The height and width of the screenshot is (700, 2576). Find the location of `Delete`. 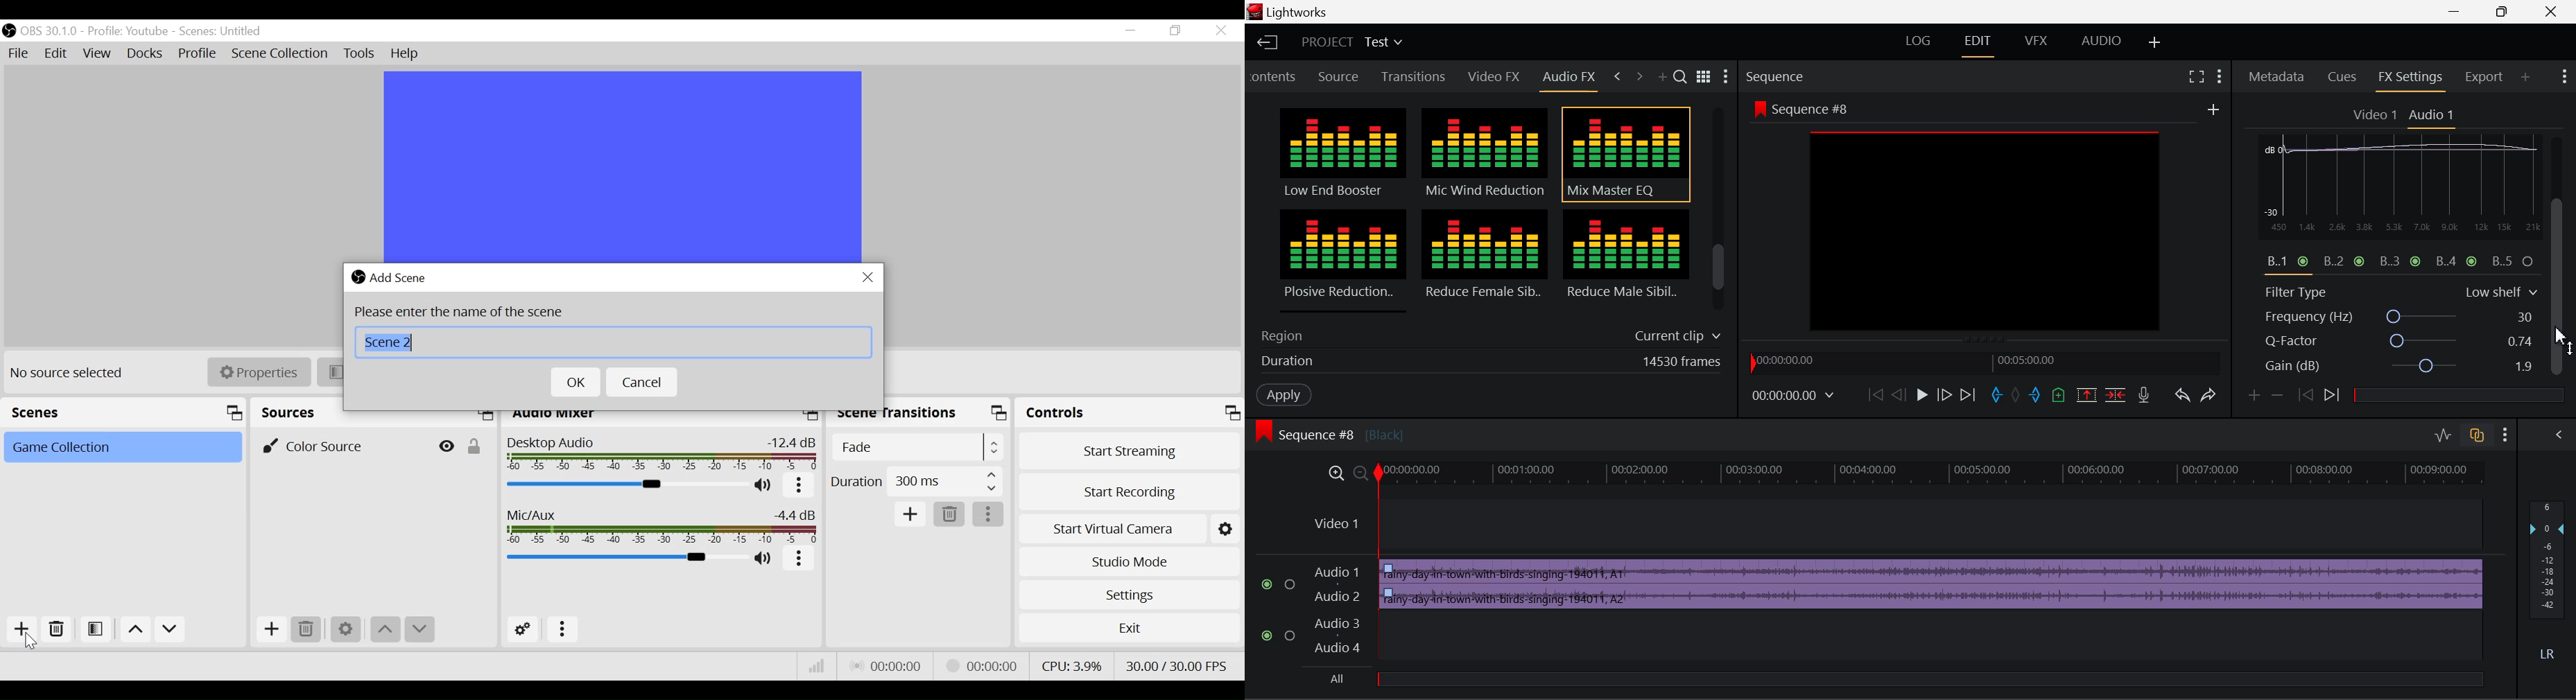

Delete is located at coordinates (57, 629).